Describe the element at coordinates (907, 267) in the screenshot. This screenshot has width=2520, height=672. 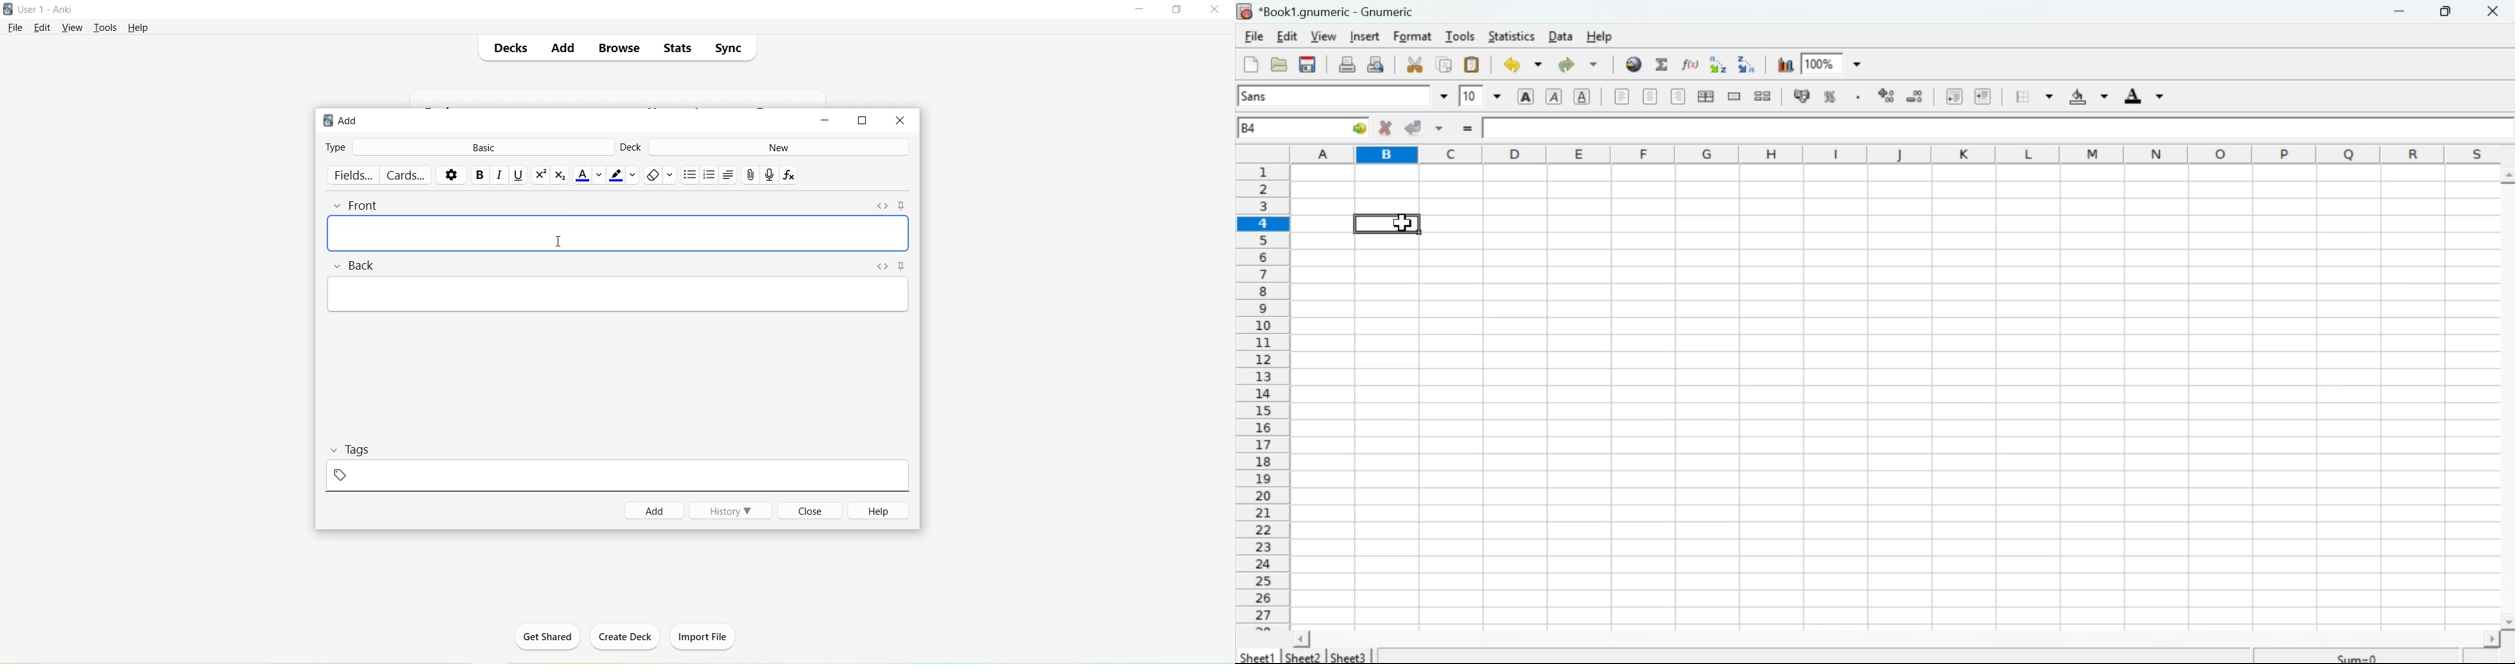
I see `Toggle Sticky` at that location.